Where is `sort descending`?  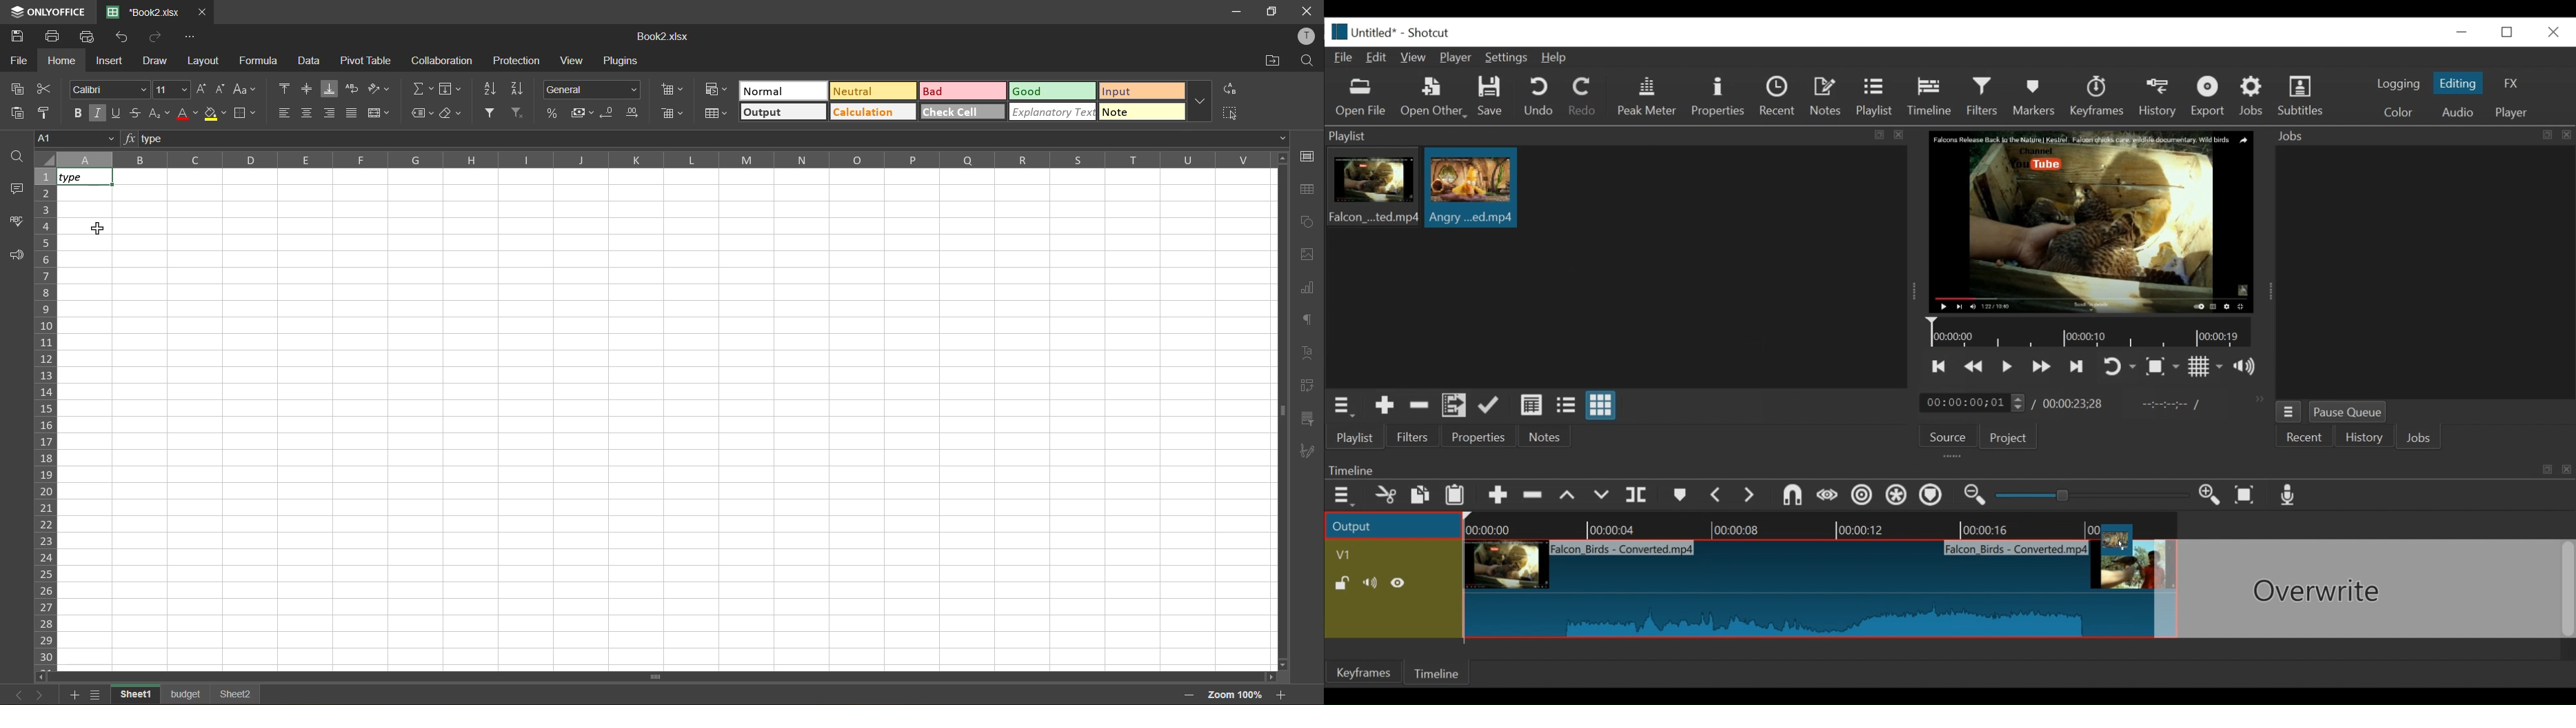 sort descending is located at coordinates (517, 89).